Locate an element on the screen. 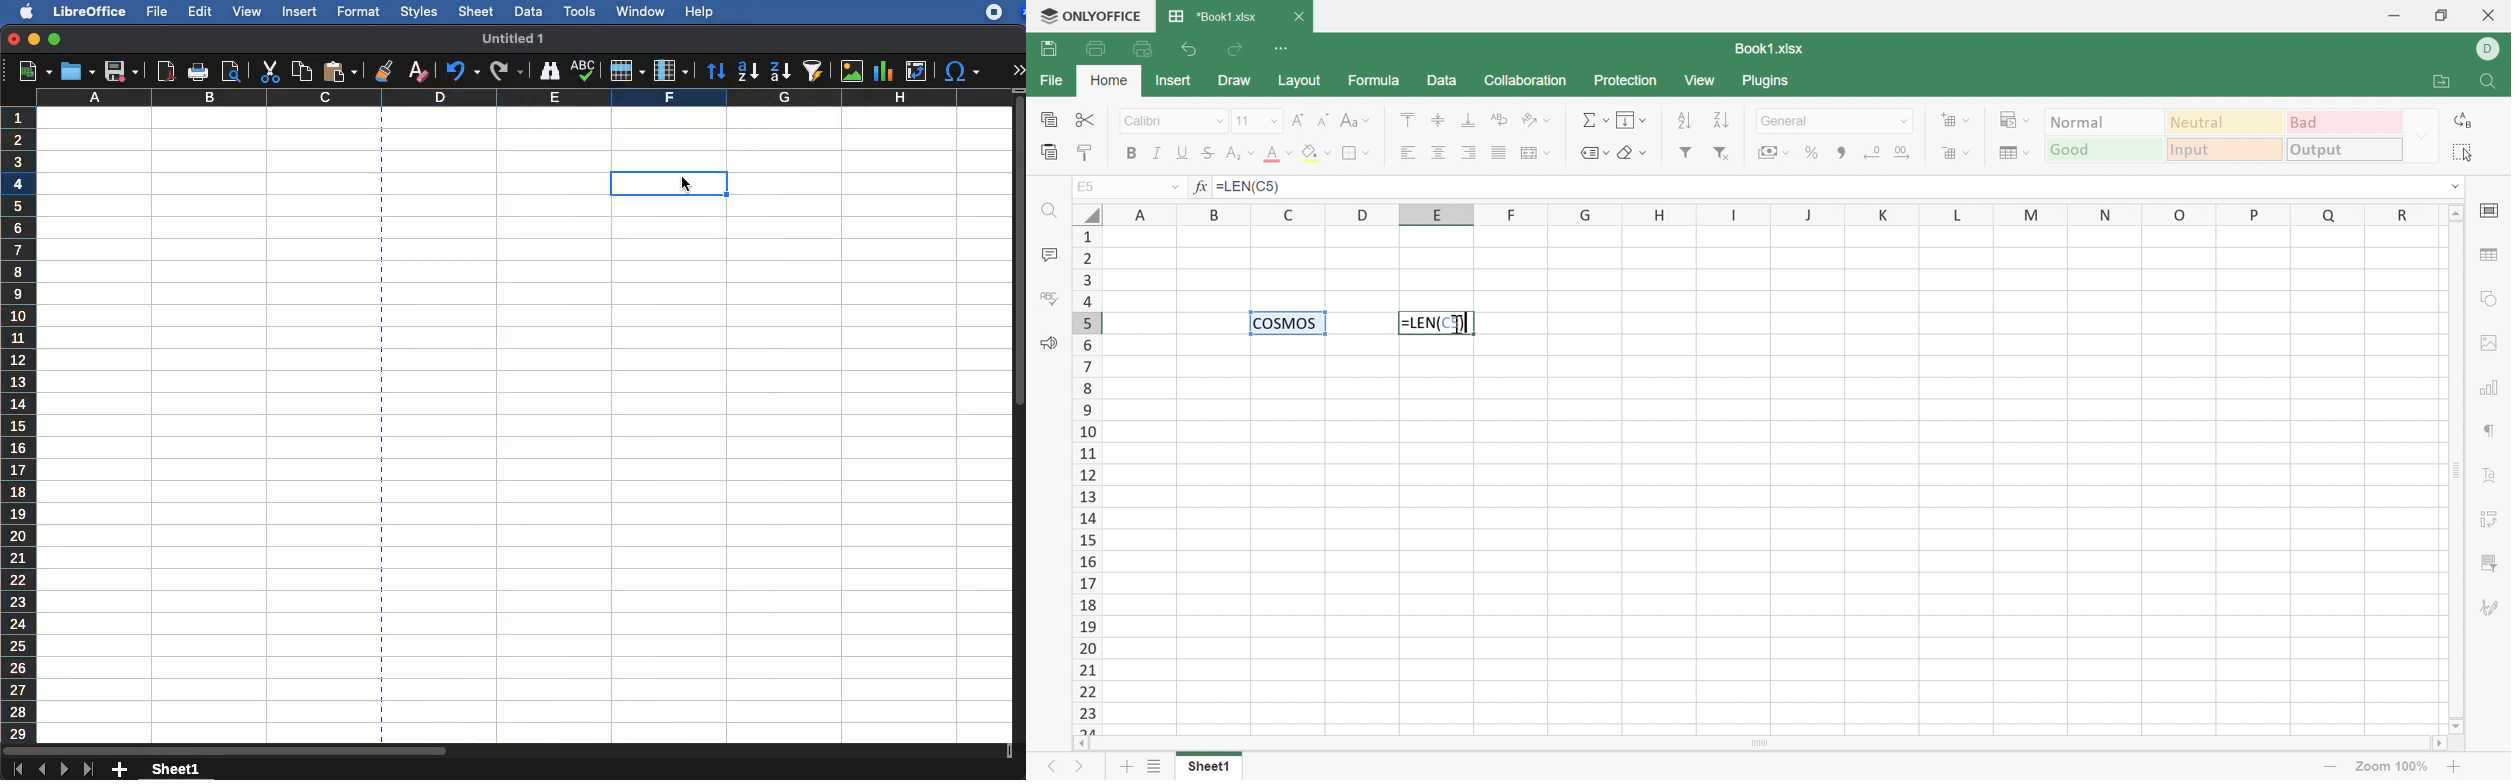  Scroll bar is located at coordinates (1759, 744).